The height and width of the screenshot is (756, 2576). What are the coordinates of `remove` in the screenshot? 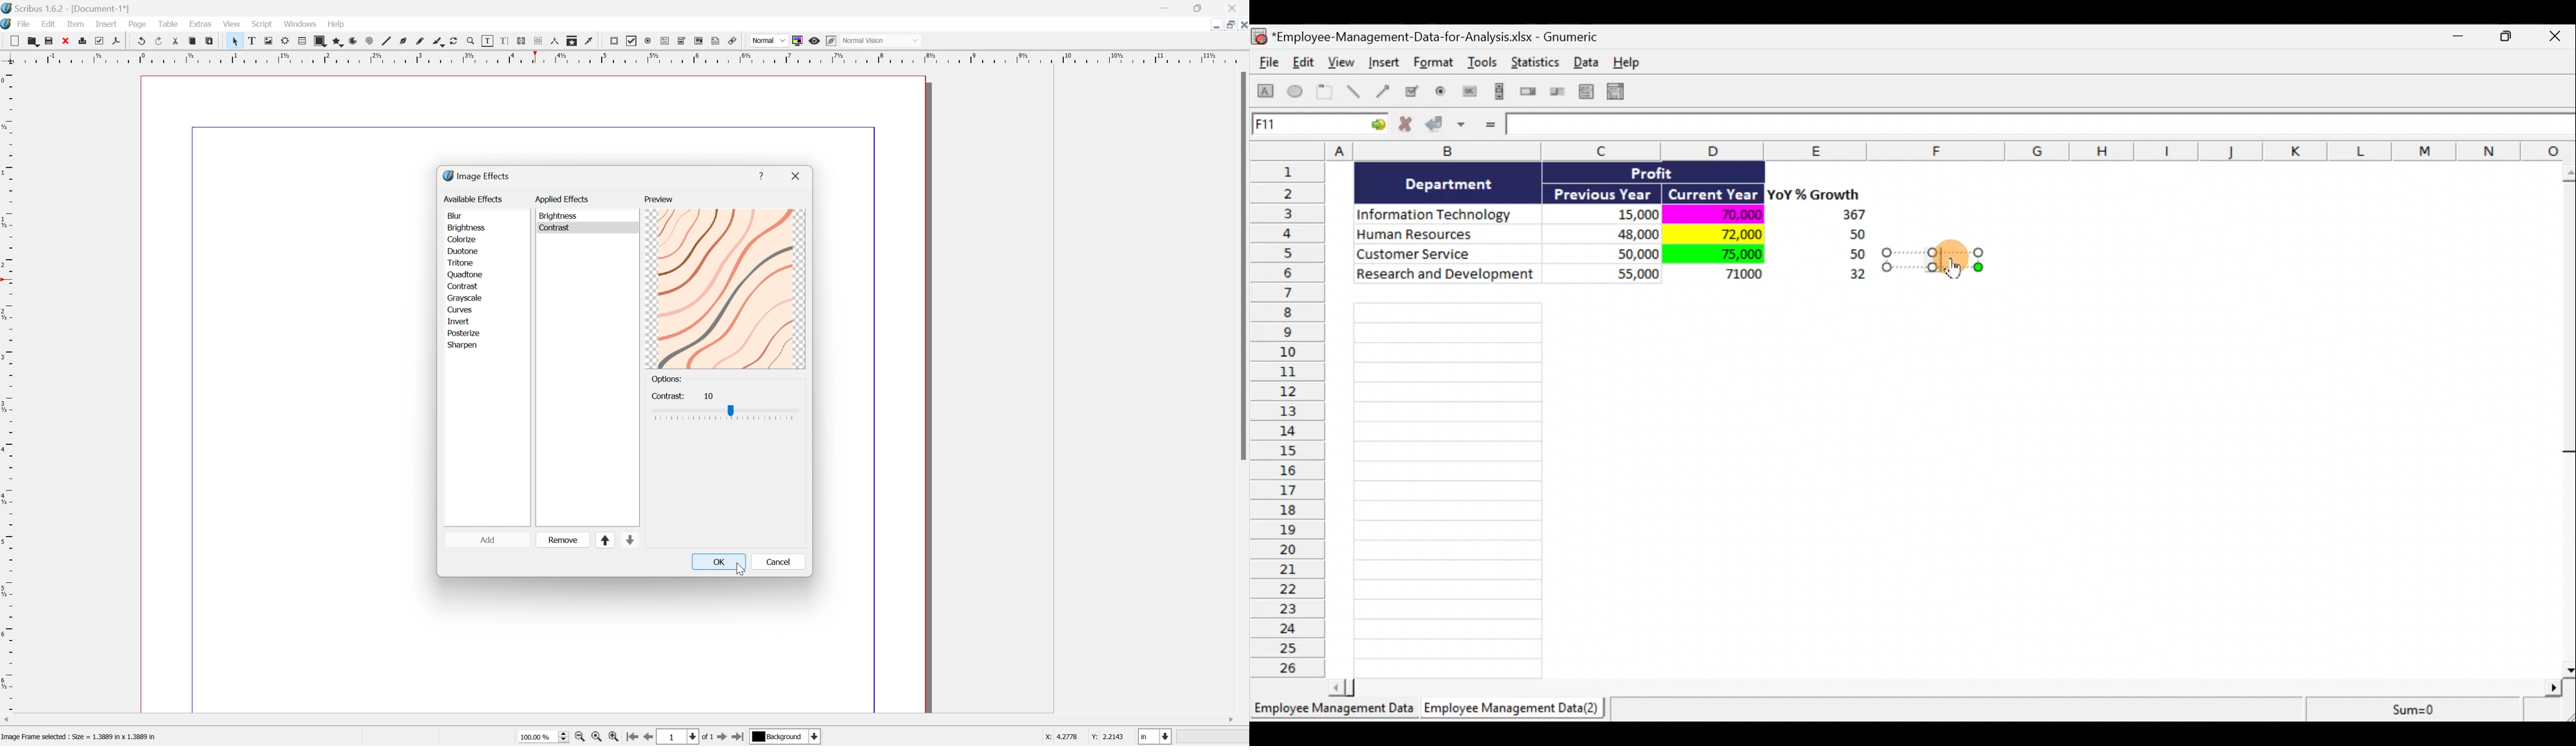 It's located at (564, 539).